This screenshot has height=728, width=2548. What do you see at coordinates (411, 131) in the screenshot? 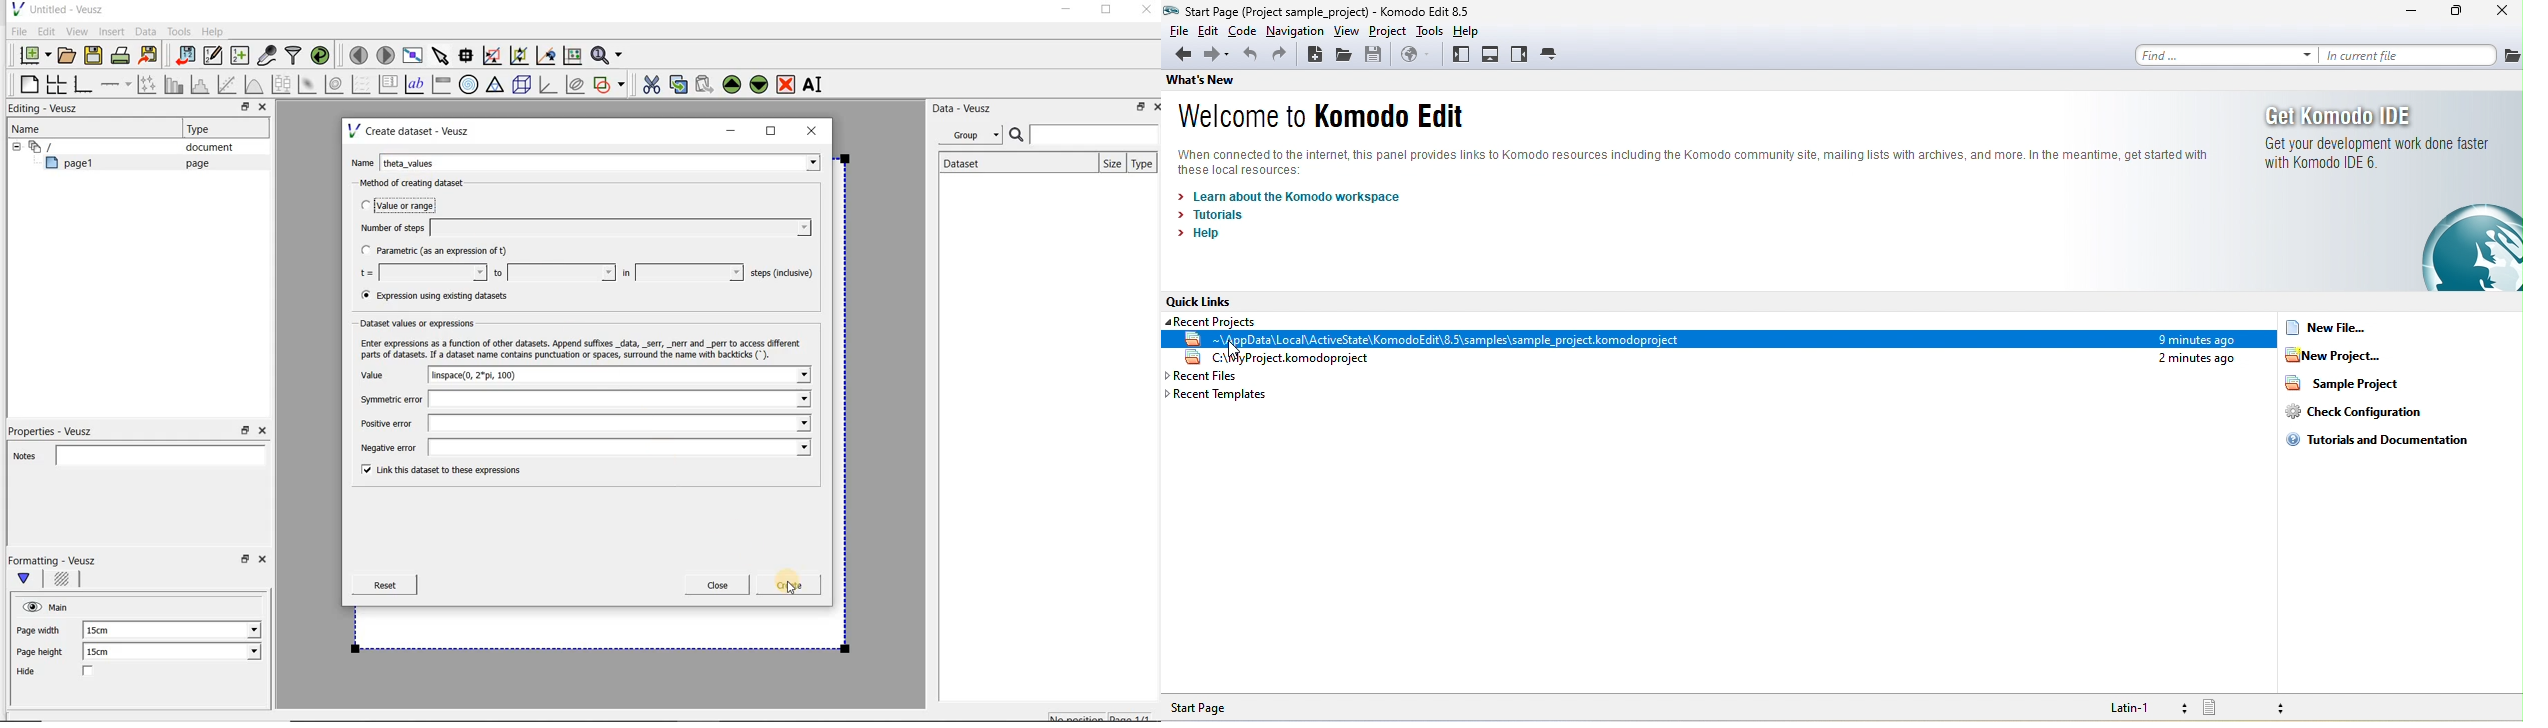
I see `Create dataset - Veusz` at bounding box center [411, 131].